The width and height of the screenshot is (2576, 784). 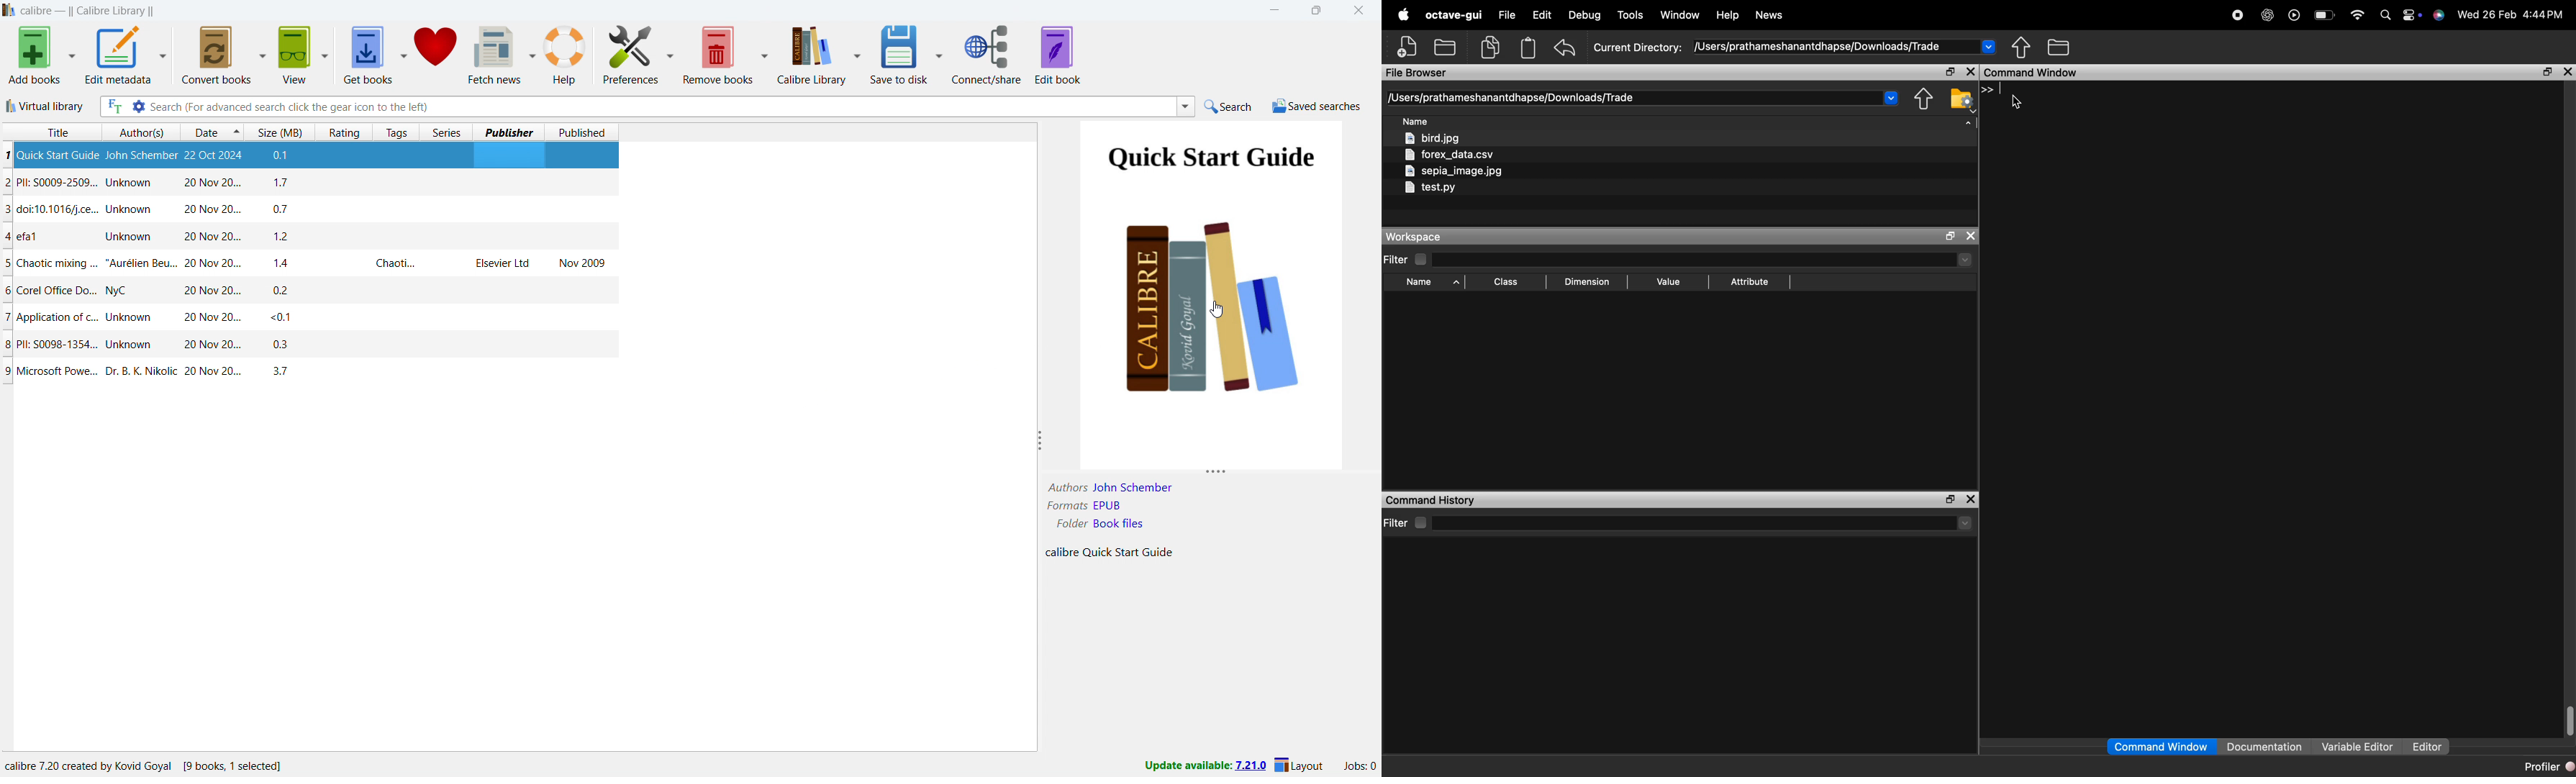 What do you see at coordinates (213, 183) in the screenshot?
I see `20 Nov 20..` at bounding box center [213, 183].